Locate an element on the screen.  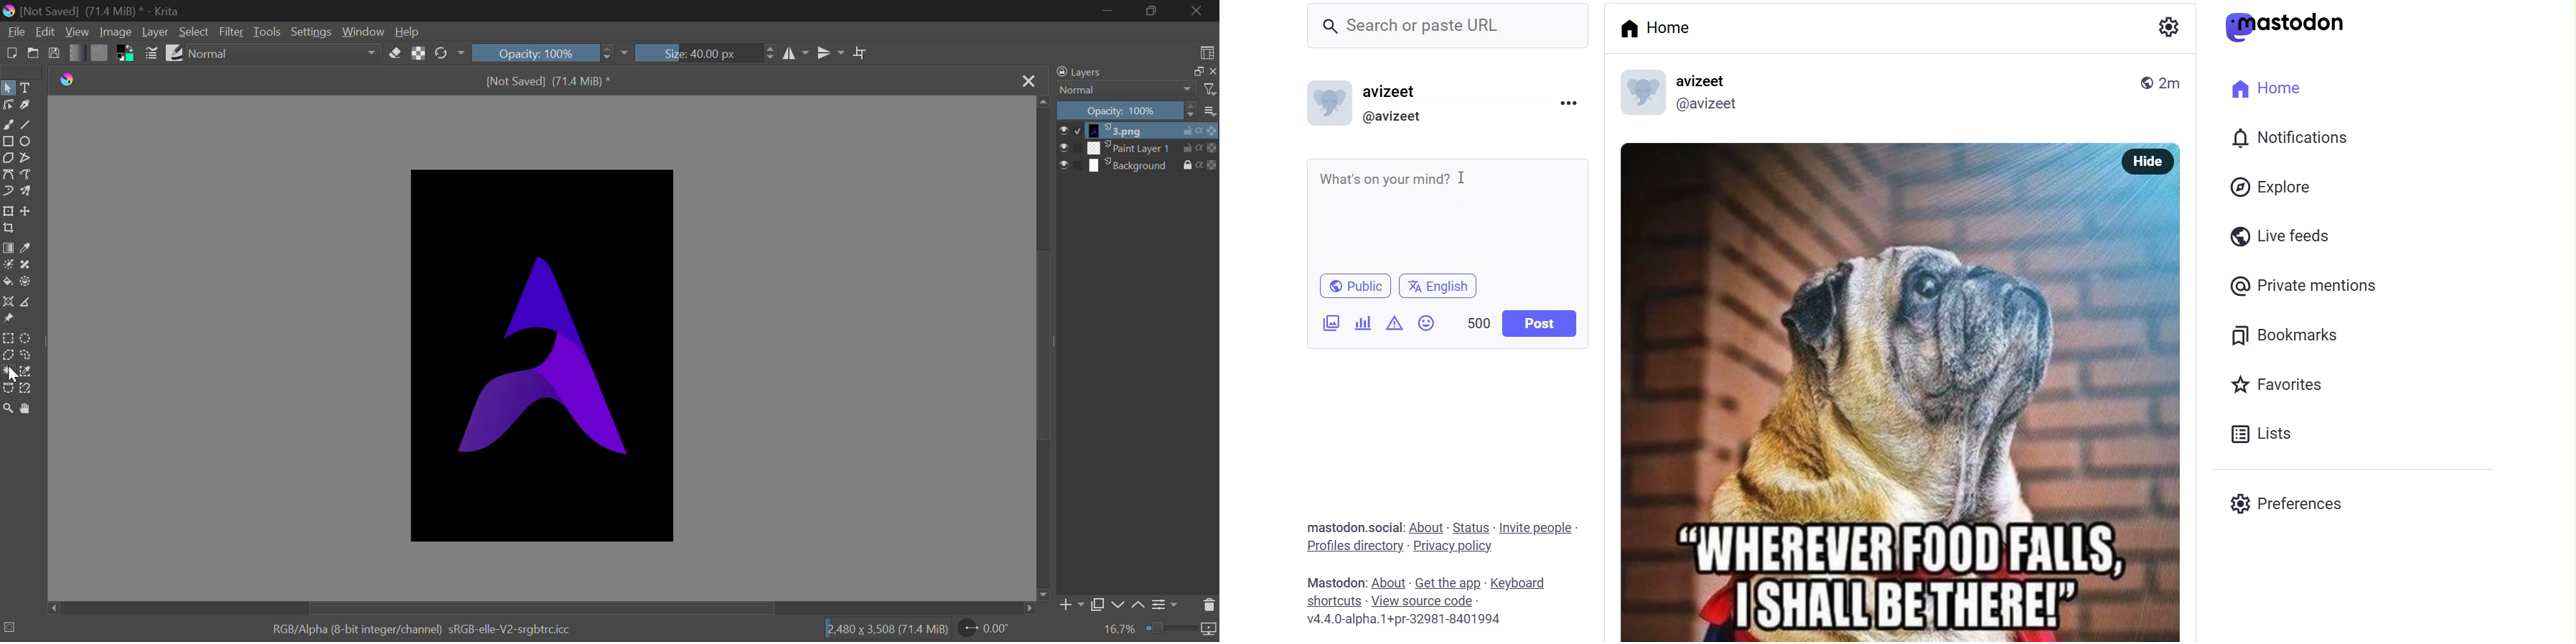
filter is located at coordinates (1209, 92).